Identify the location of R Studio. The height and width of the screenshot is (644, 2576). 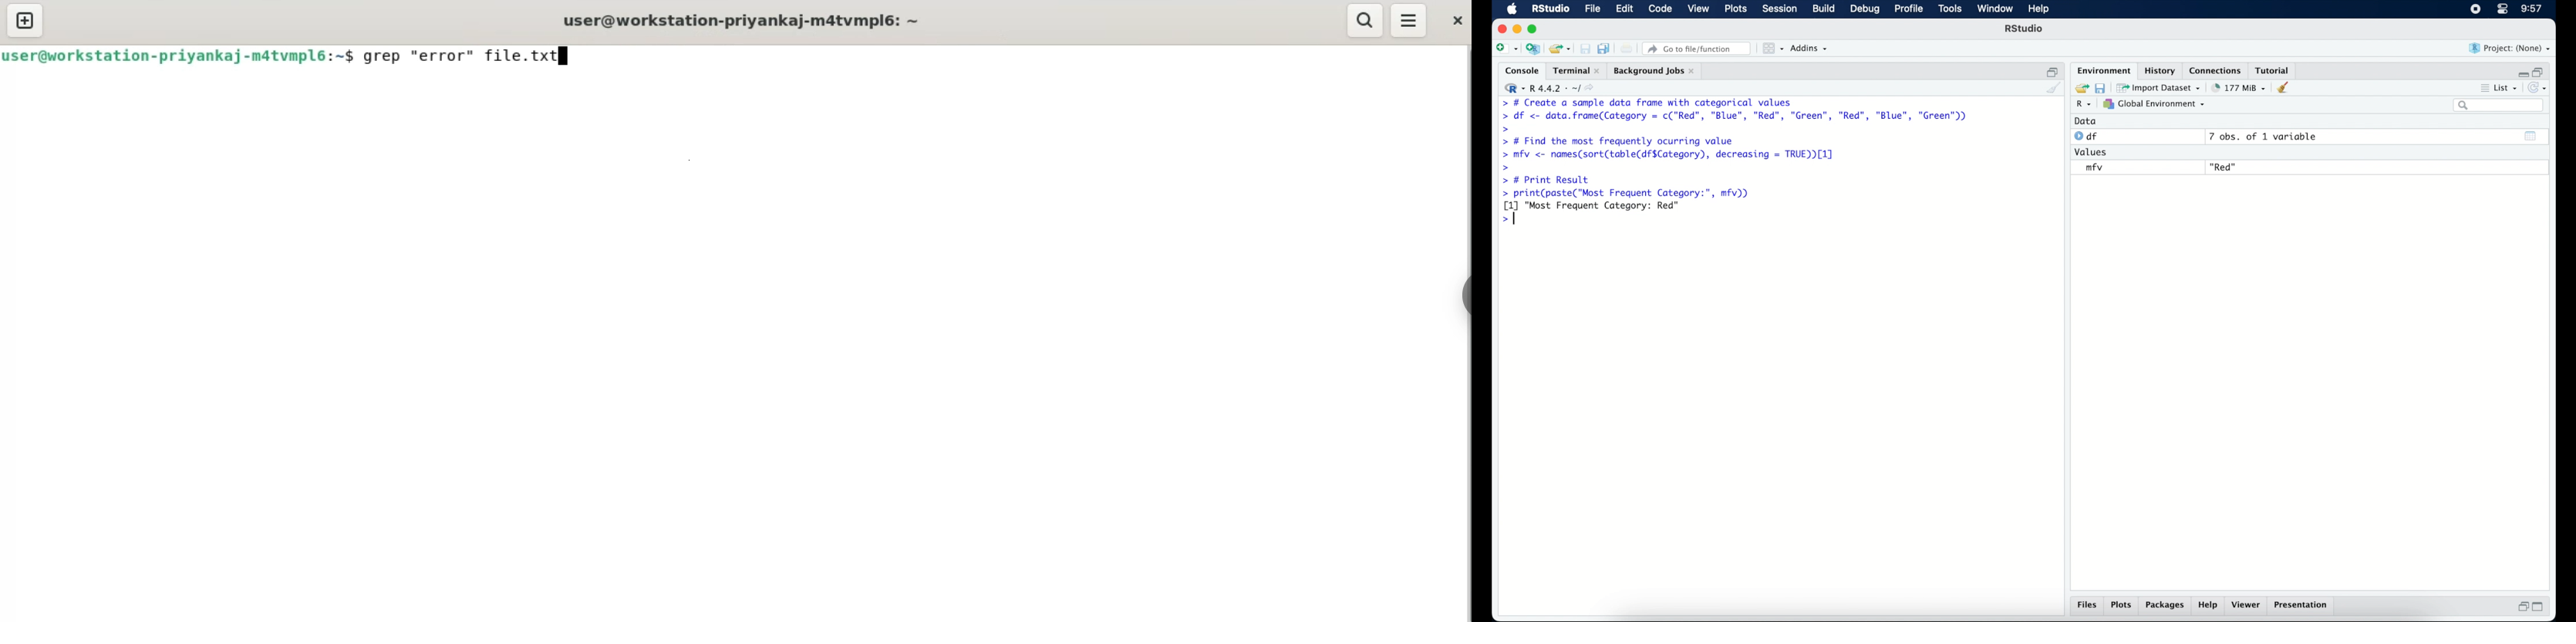
(2025, 29).